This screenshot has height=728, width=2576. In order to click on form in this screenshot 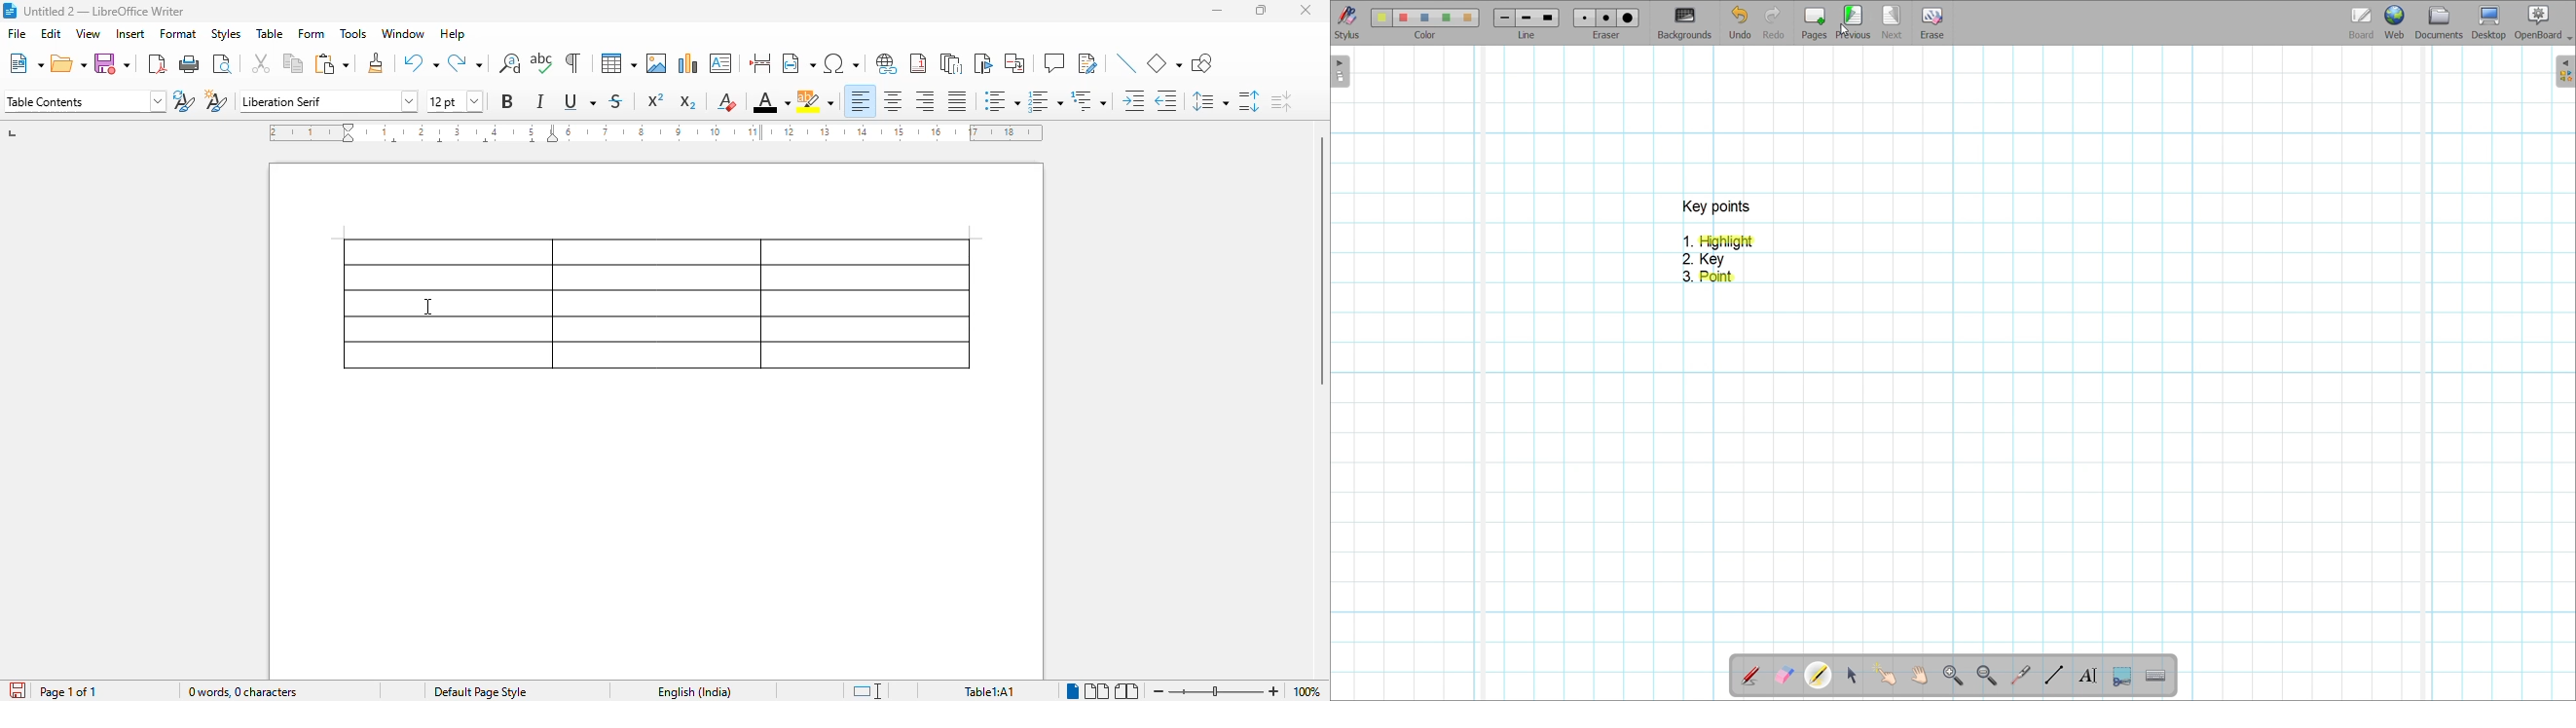, I will do `click(313, 34)`.